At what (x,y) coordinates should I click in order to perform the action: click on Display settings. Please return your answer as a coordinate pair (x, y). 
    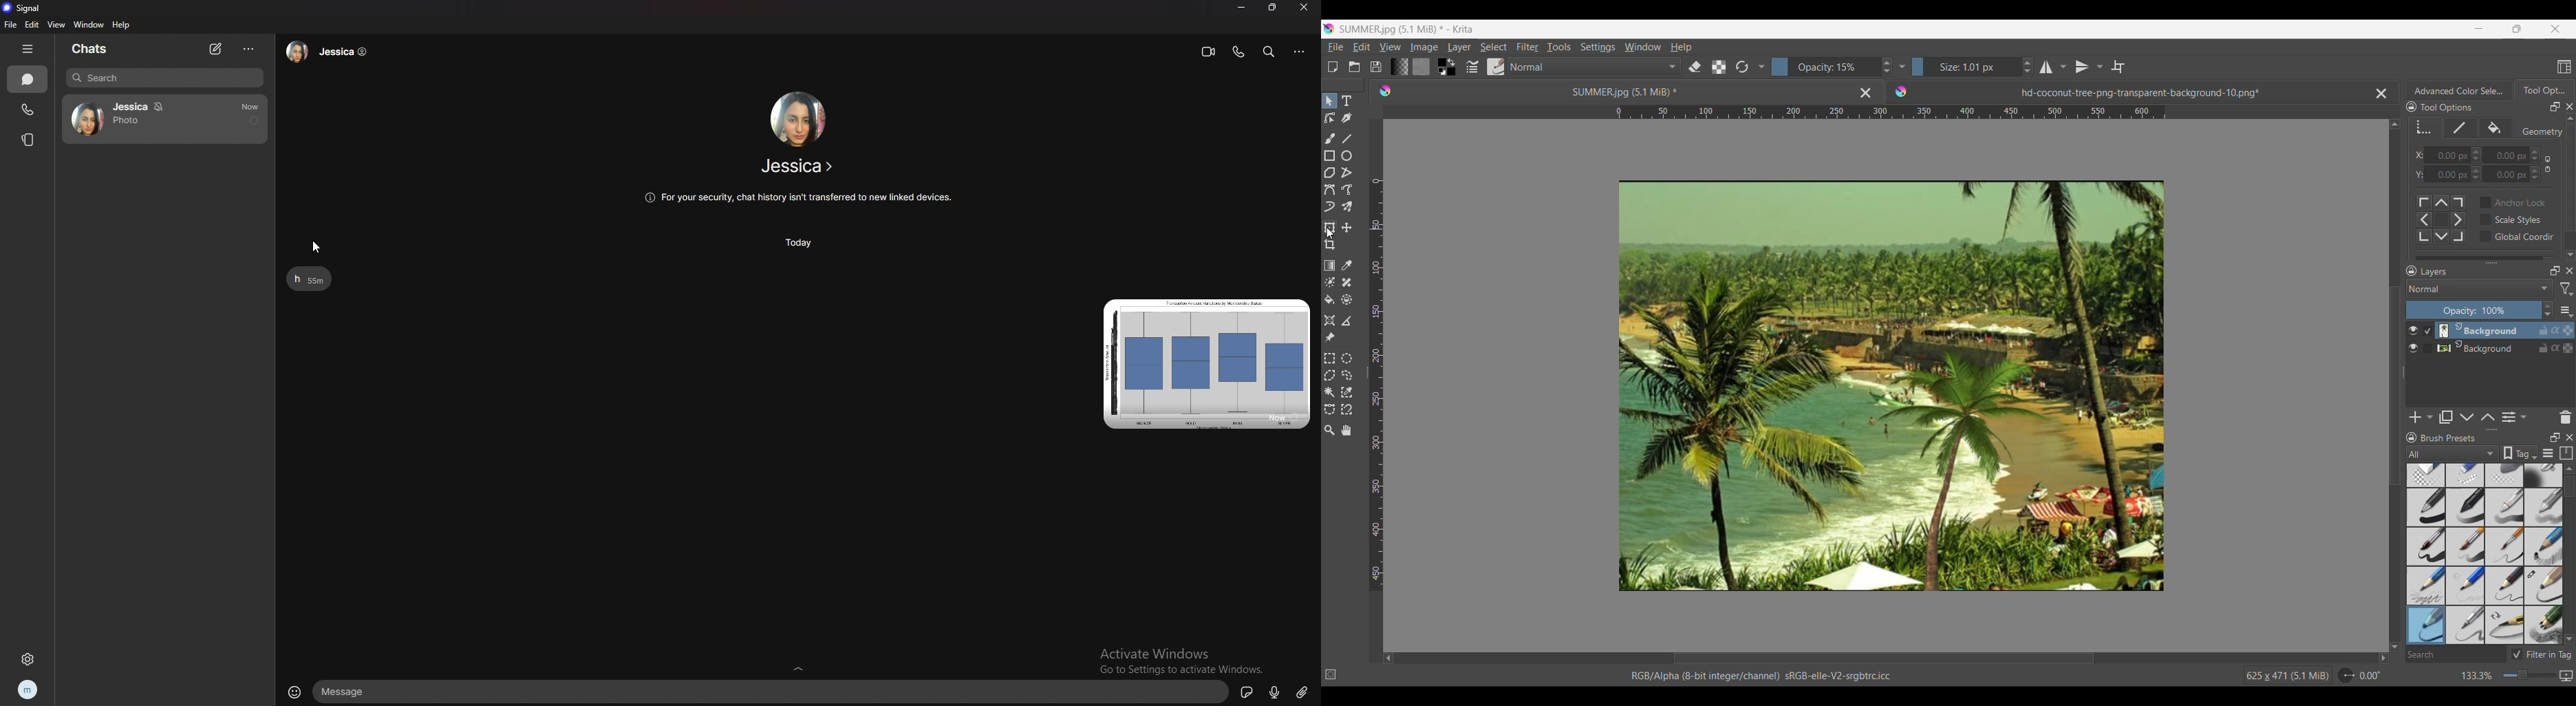
    Looking at the image, I should click on (2548, 454).